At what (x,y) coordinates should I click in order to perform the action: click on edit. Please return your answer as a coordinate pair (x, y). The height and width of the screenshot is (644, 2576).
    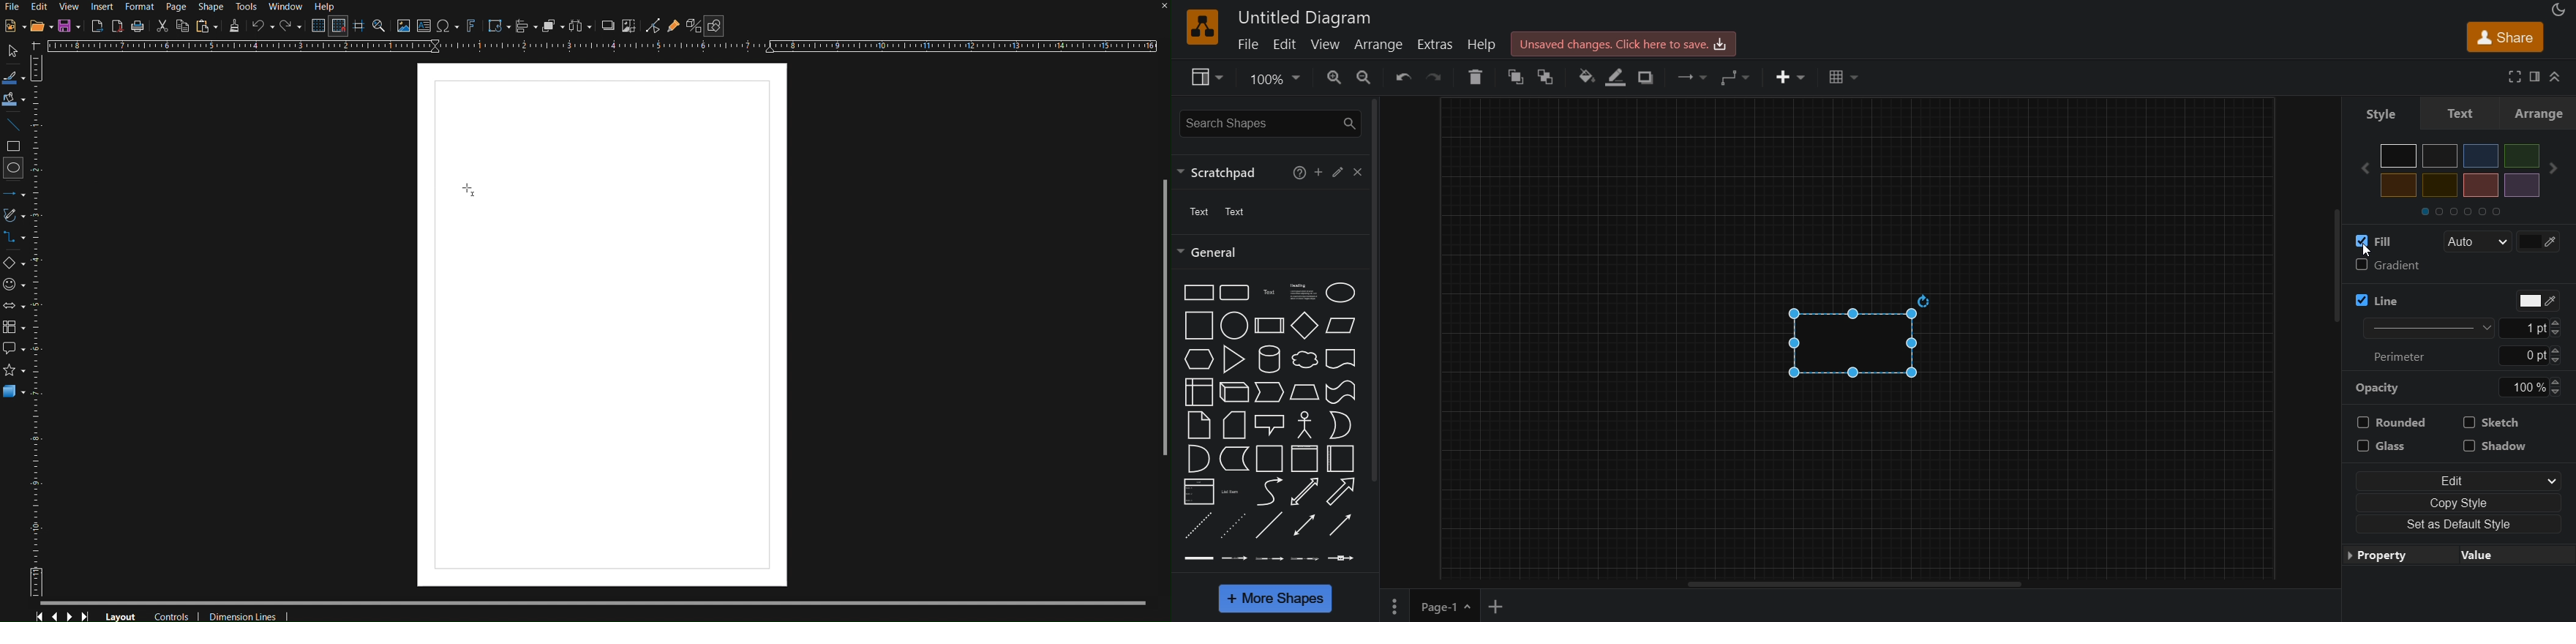
    Looking at the image, I should click on (1338, 173).